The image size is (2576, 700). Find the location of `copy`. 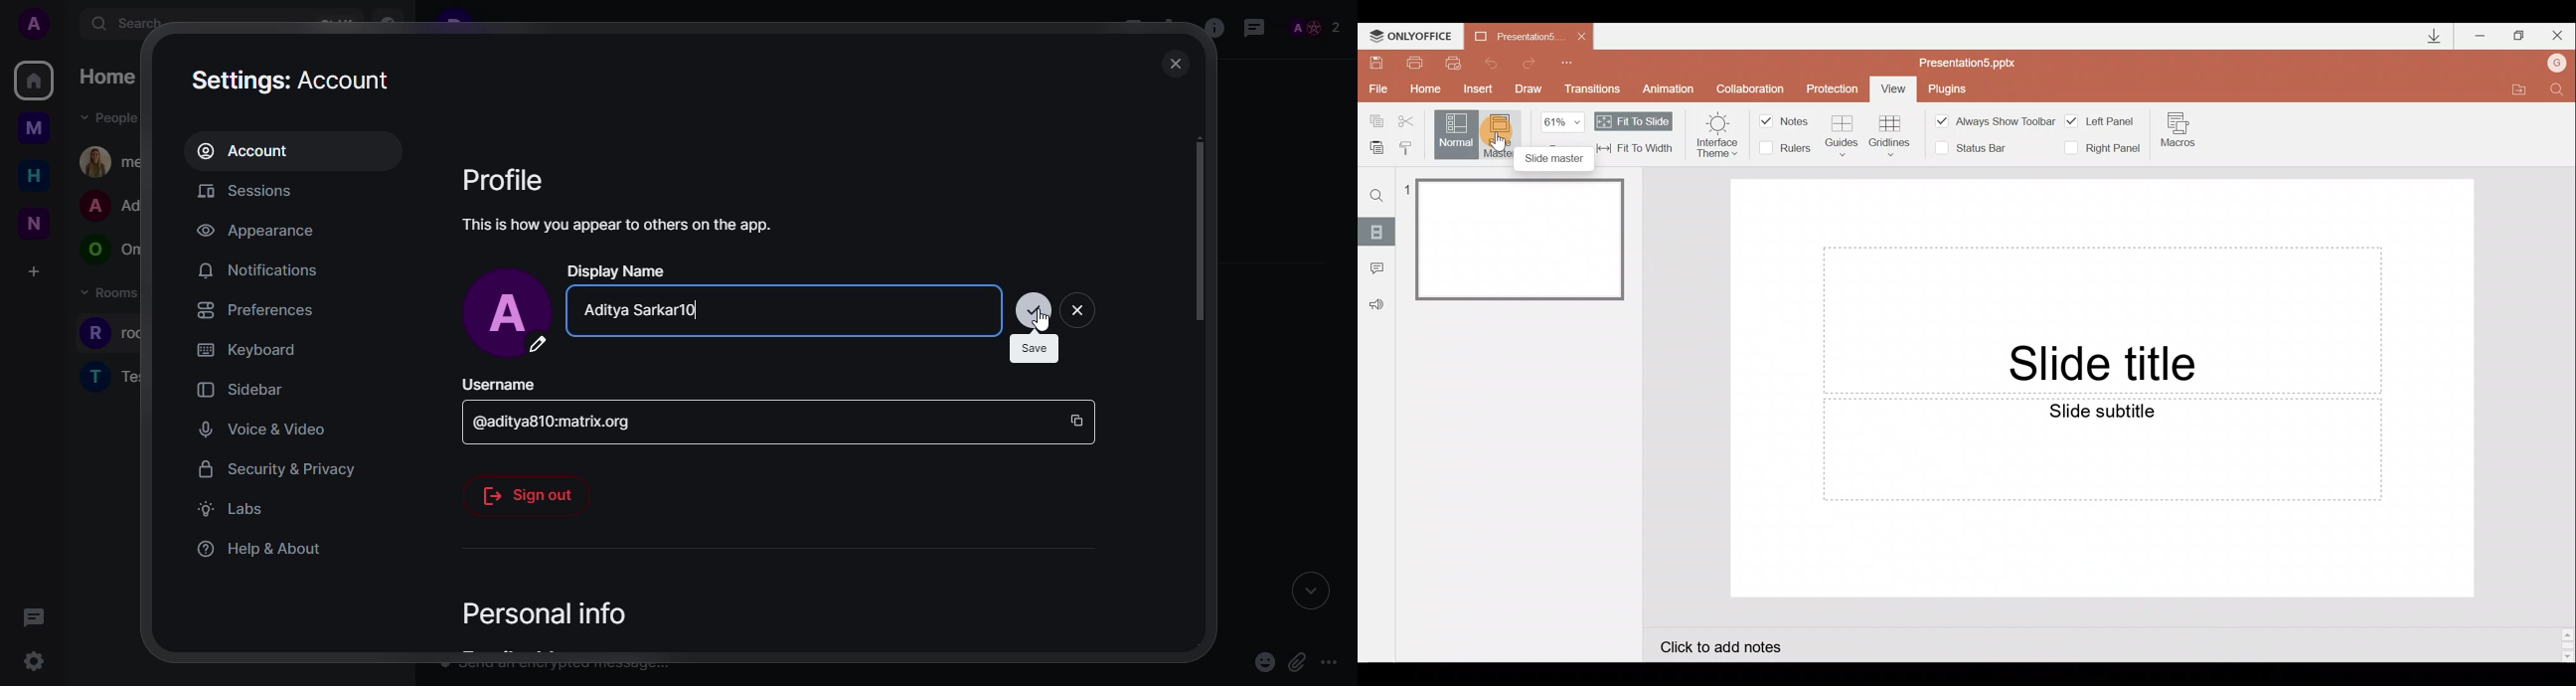

copy is located at coordinates (1078, 418).